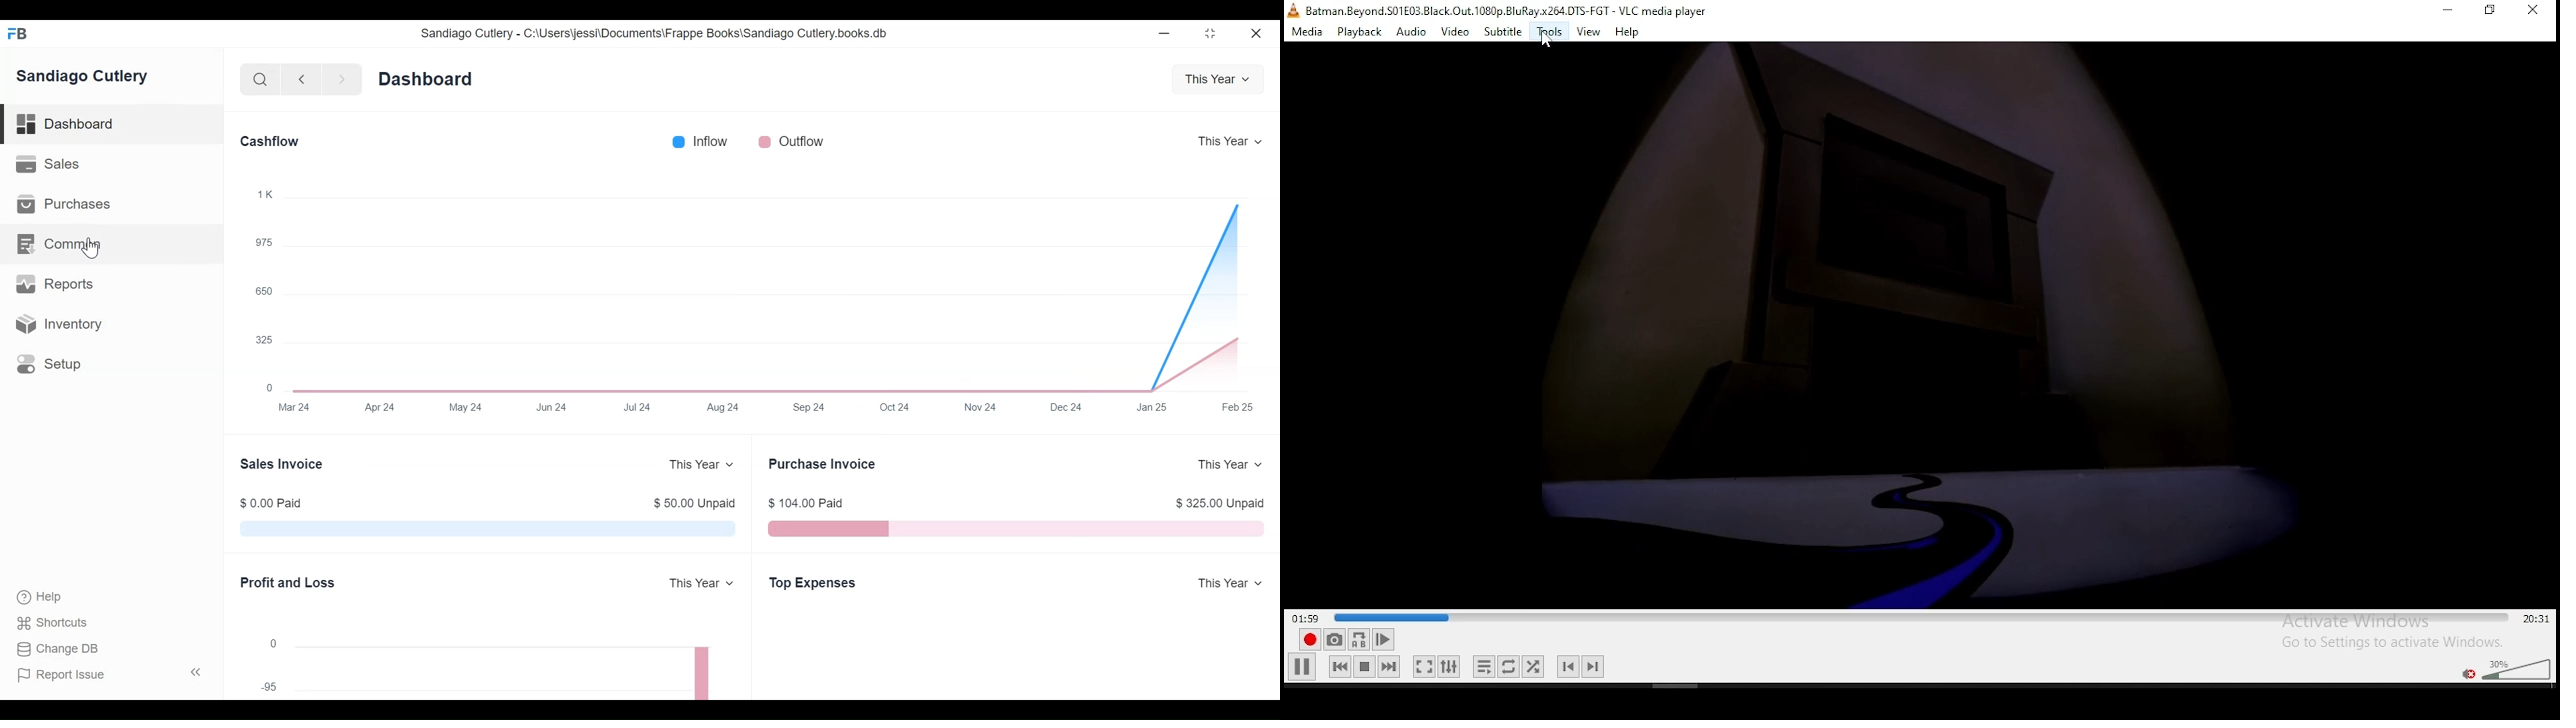  I want to click on 650, so click(264, 291).